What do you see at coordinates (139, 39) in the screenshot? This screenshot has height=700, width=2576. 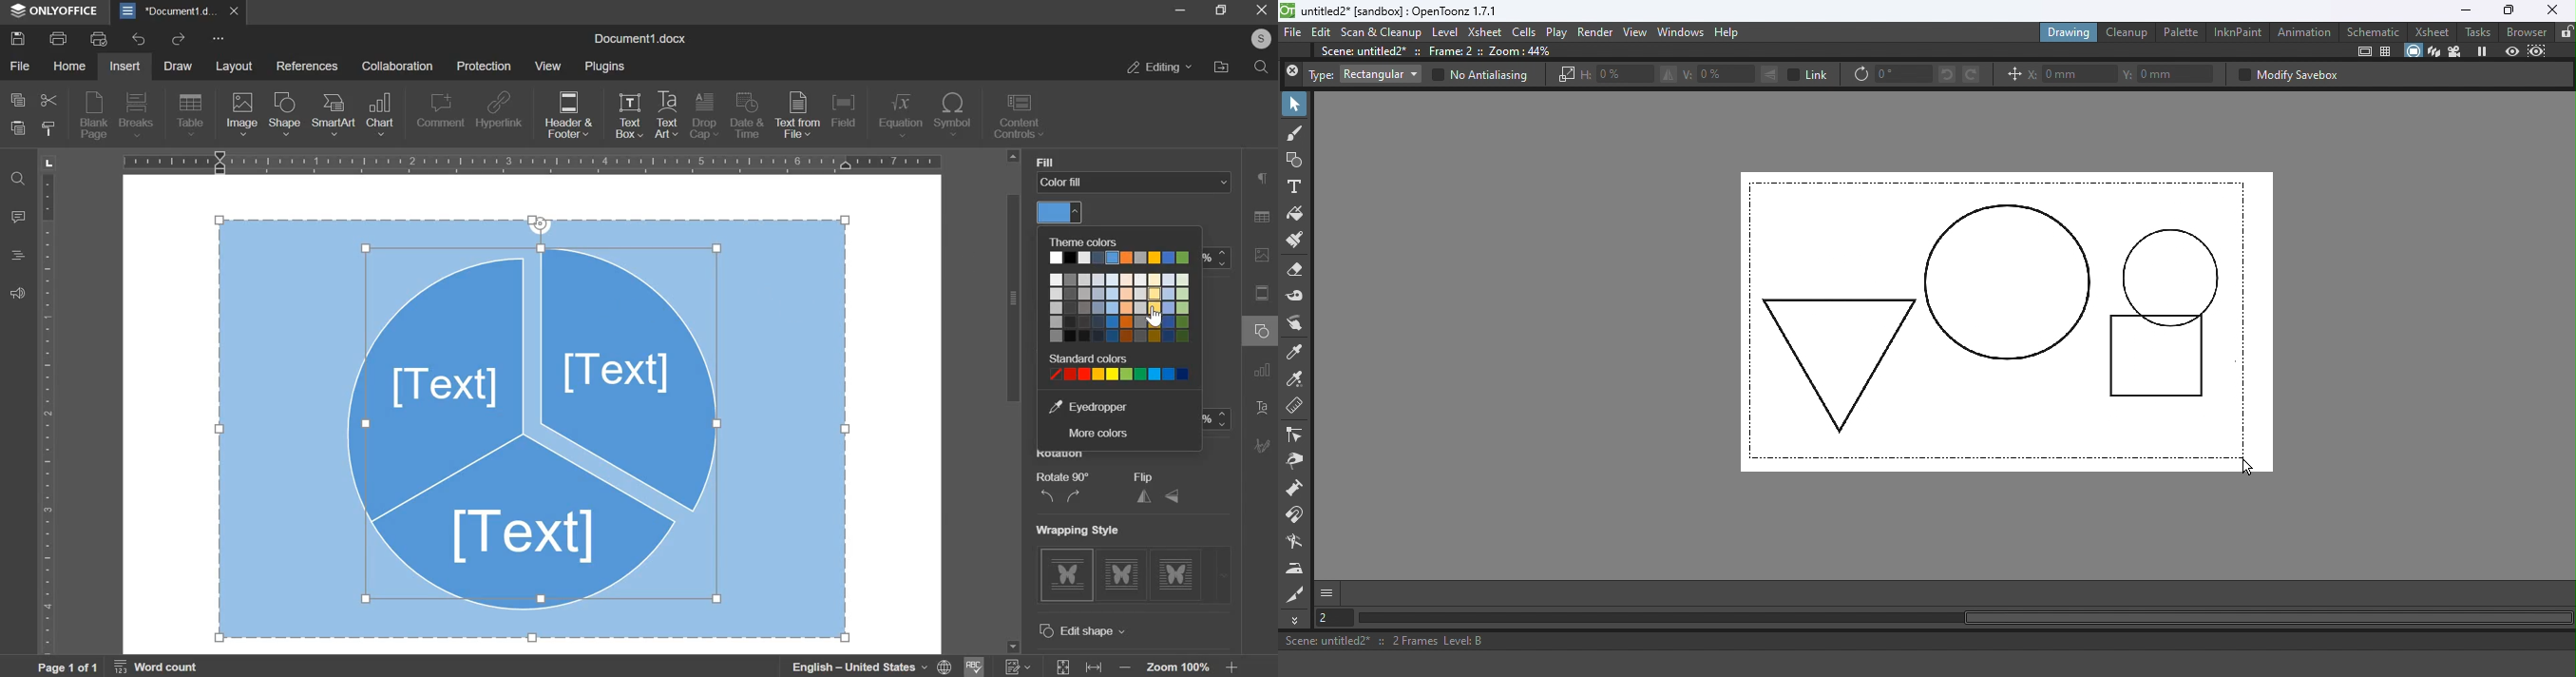 I see `undo` at bounding box center [139, 39].